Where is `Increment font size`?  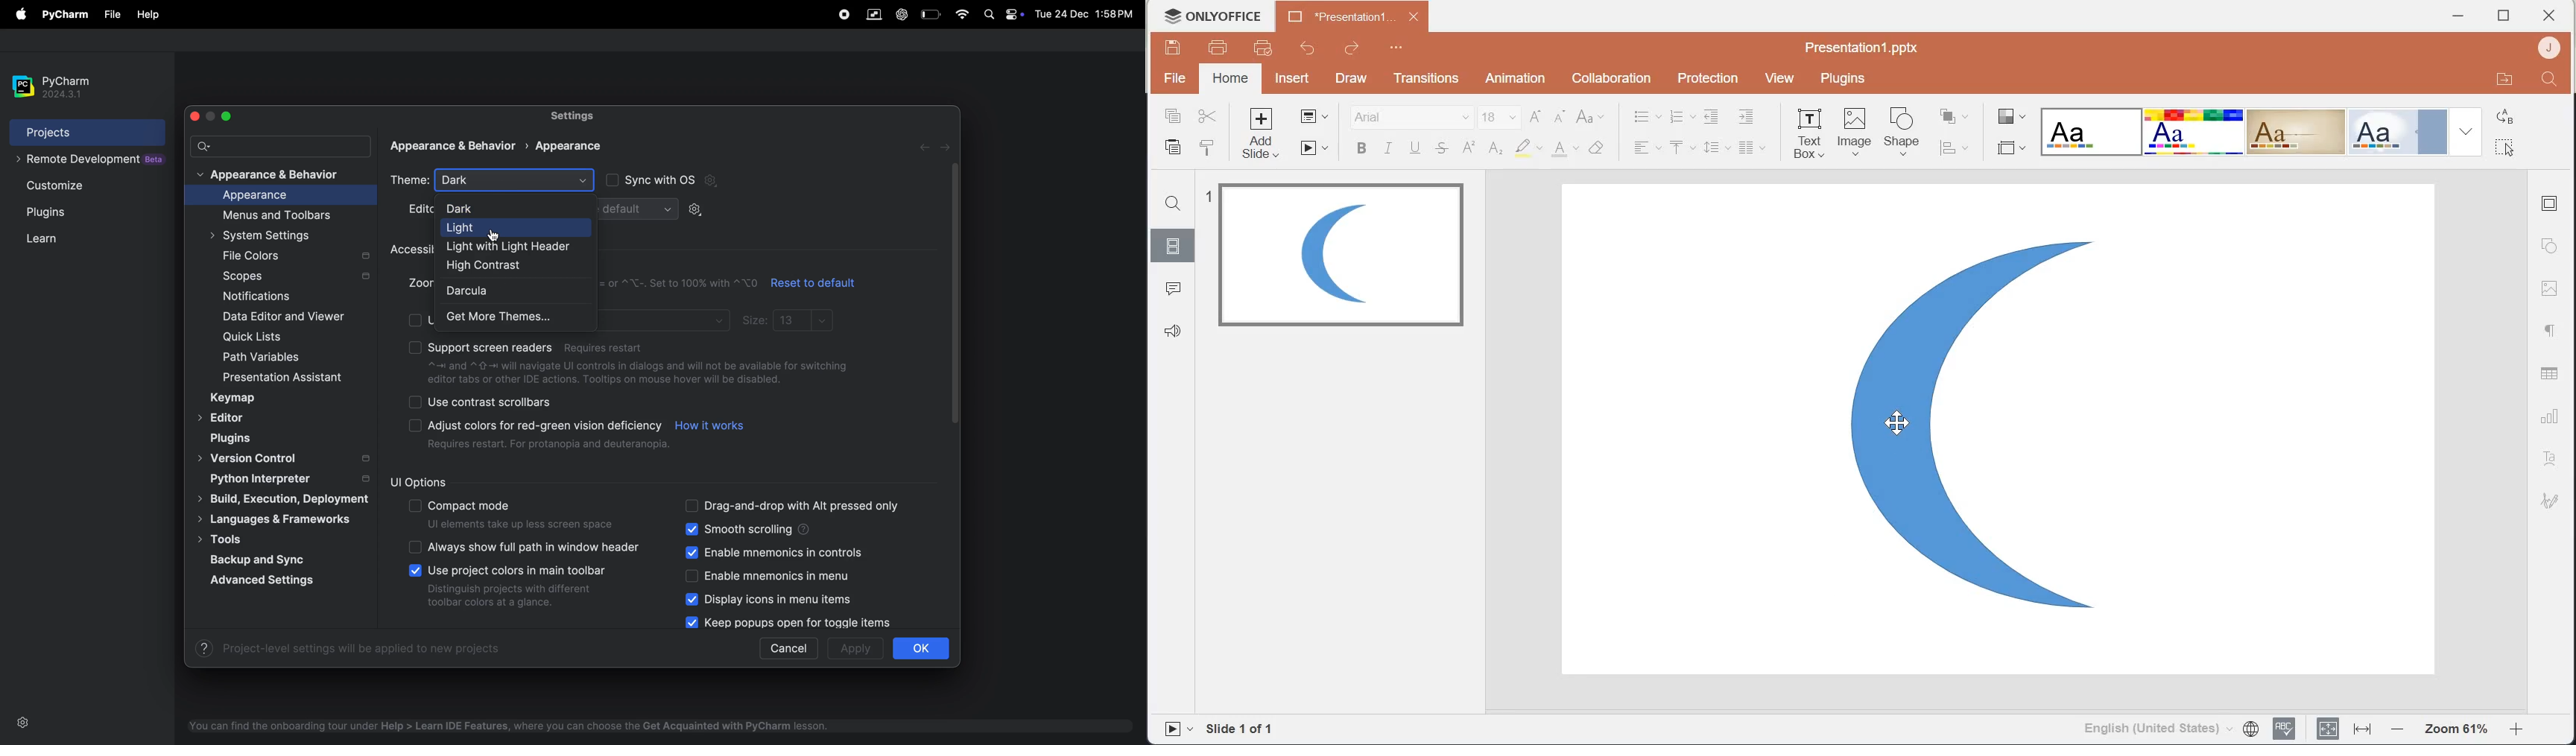
Increment font size is located at coordinates (1535, 117).